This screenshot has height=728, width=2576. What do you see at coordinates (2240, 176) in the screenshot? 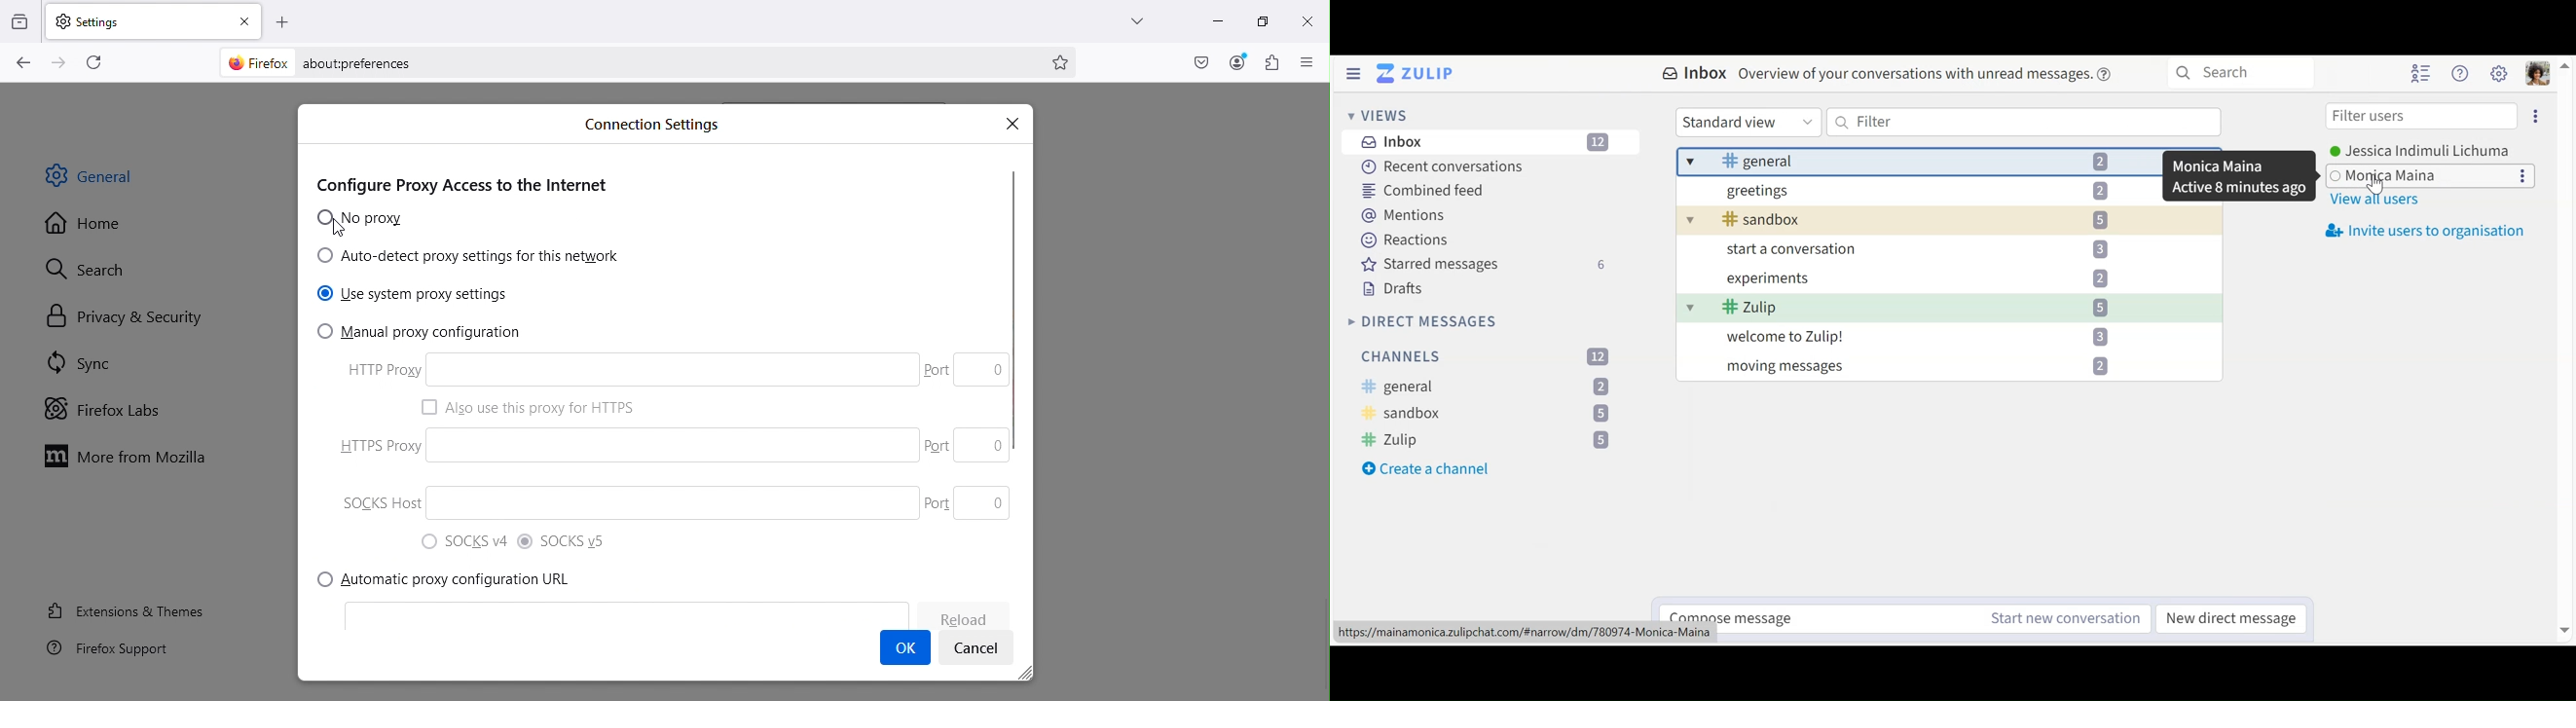
I see `pop up` at bounding box center [2240, 176].